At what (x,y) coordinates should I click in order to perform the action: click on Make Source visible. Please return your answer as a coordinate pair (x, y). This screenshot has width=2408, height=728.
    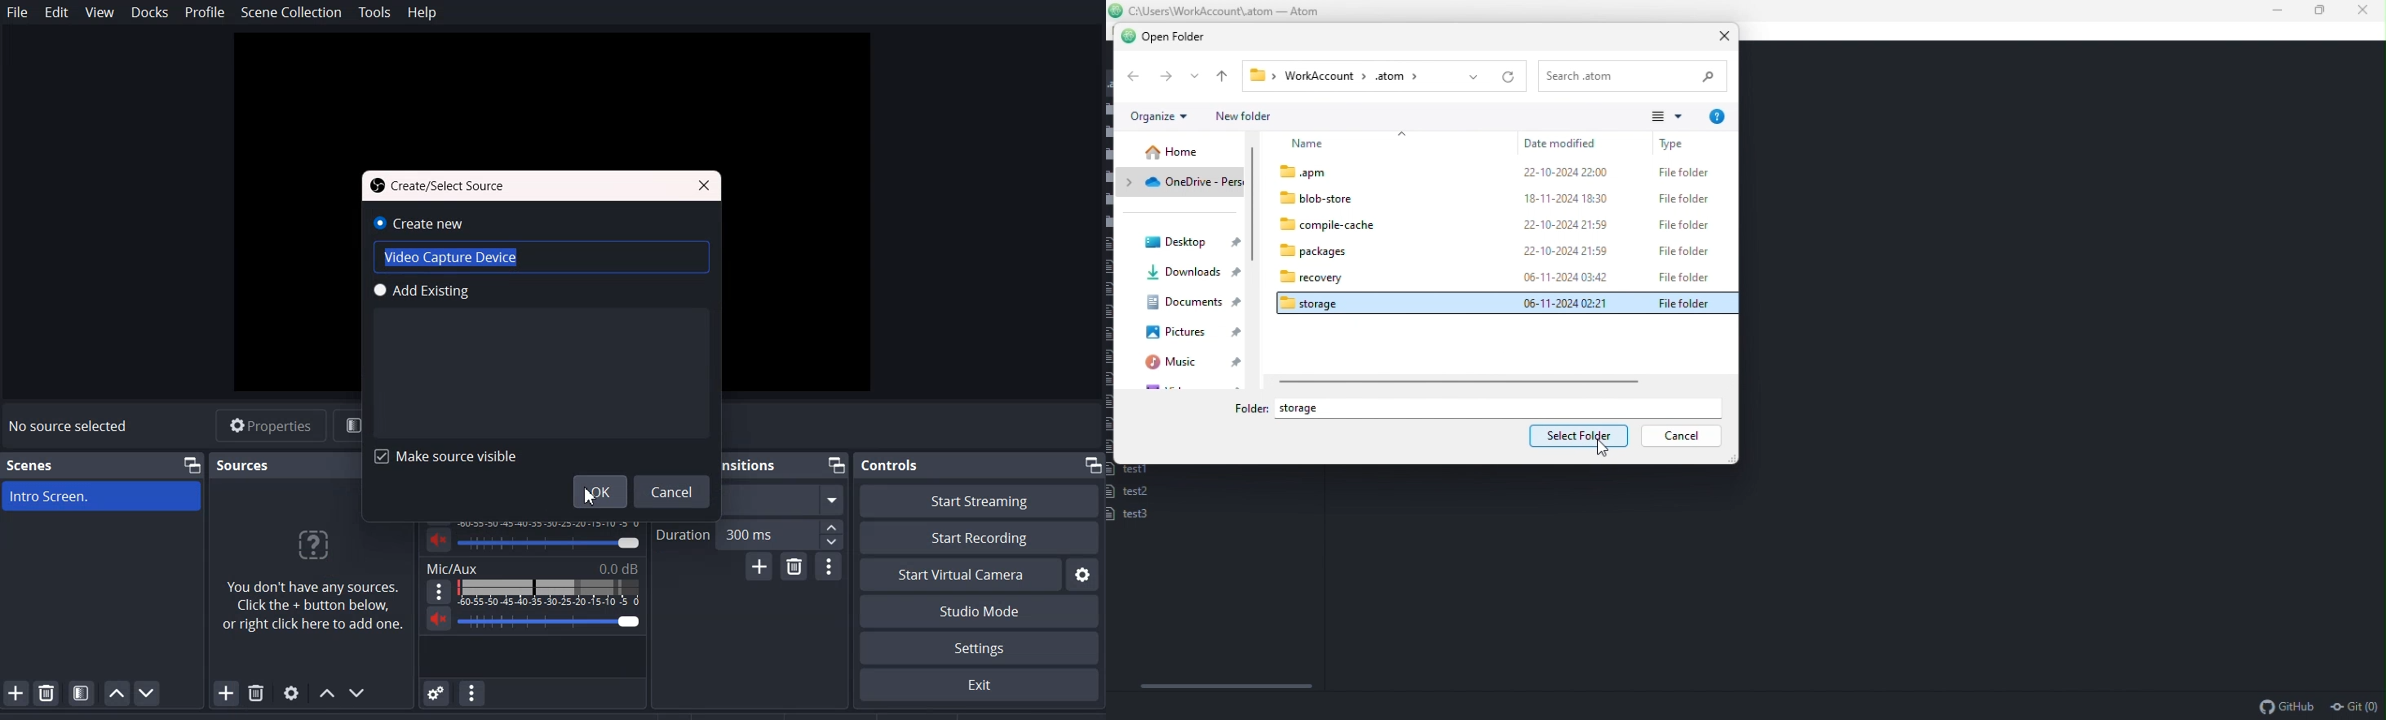
    Looking at the image, I should click on (448, 456).